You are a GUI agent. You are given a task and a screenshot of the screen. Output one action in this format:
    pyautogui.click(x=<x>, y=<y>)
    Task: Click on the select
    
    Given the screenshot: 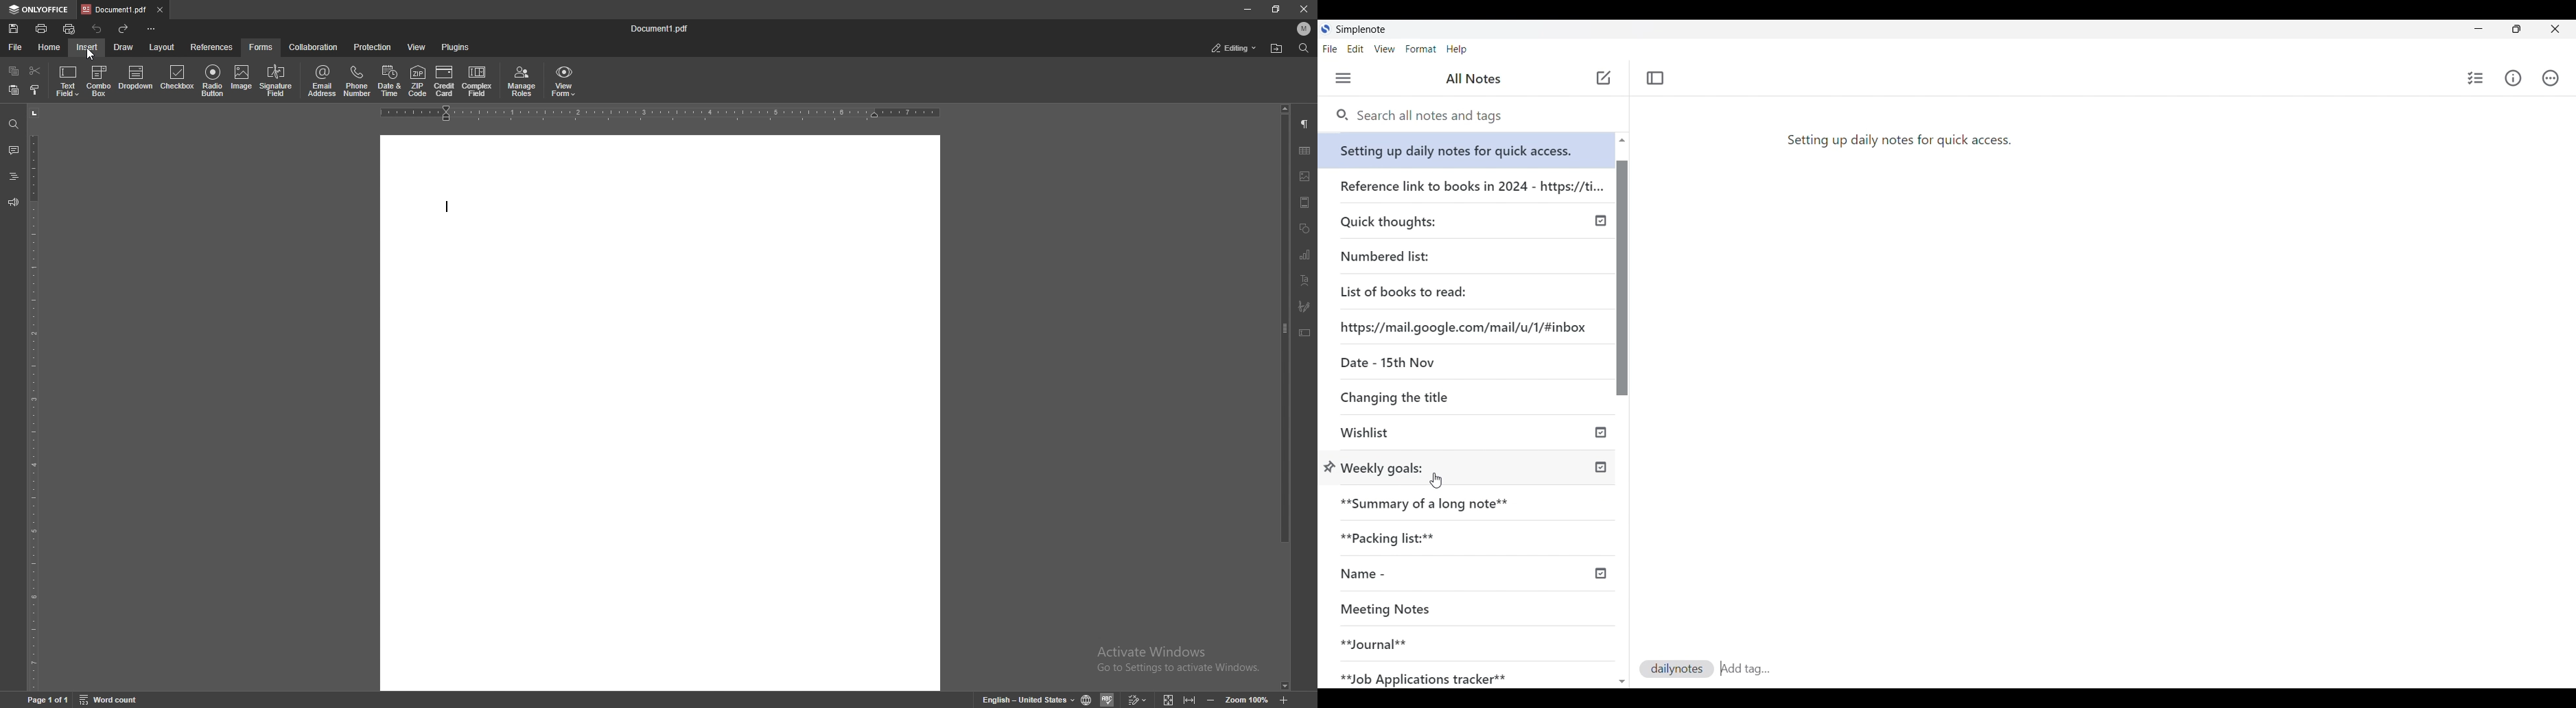 What is the action you would take?
    pyautogui.click(x=35, y=90)
    